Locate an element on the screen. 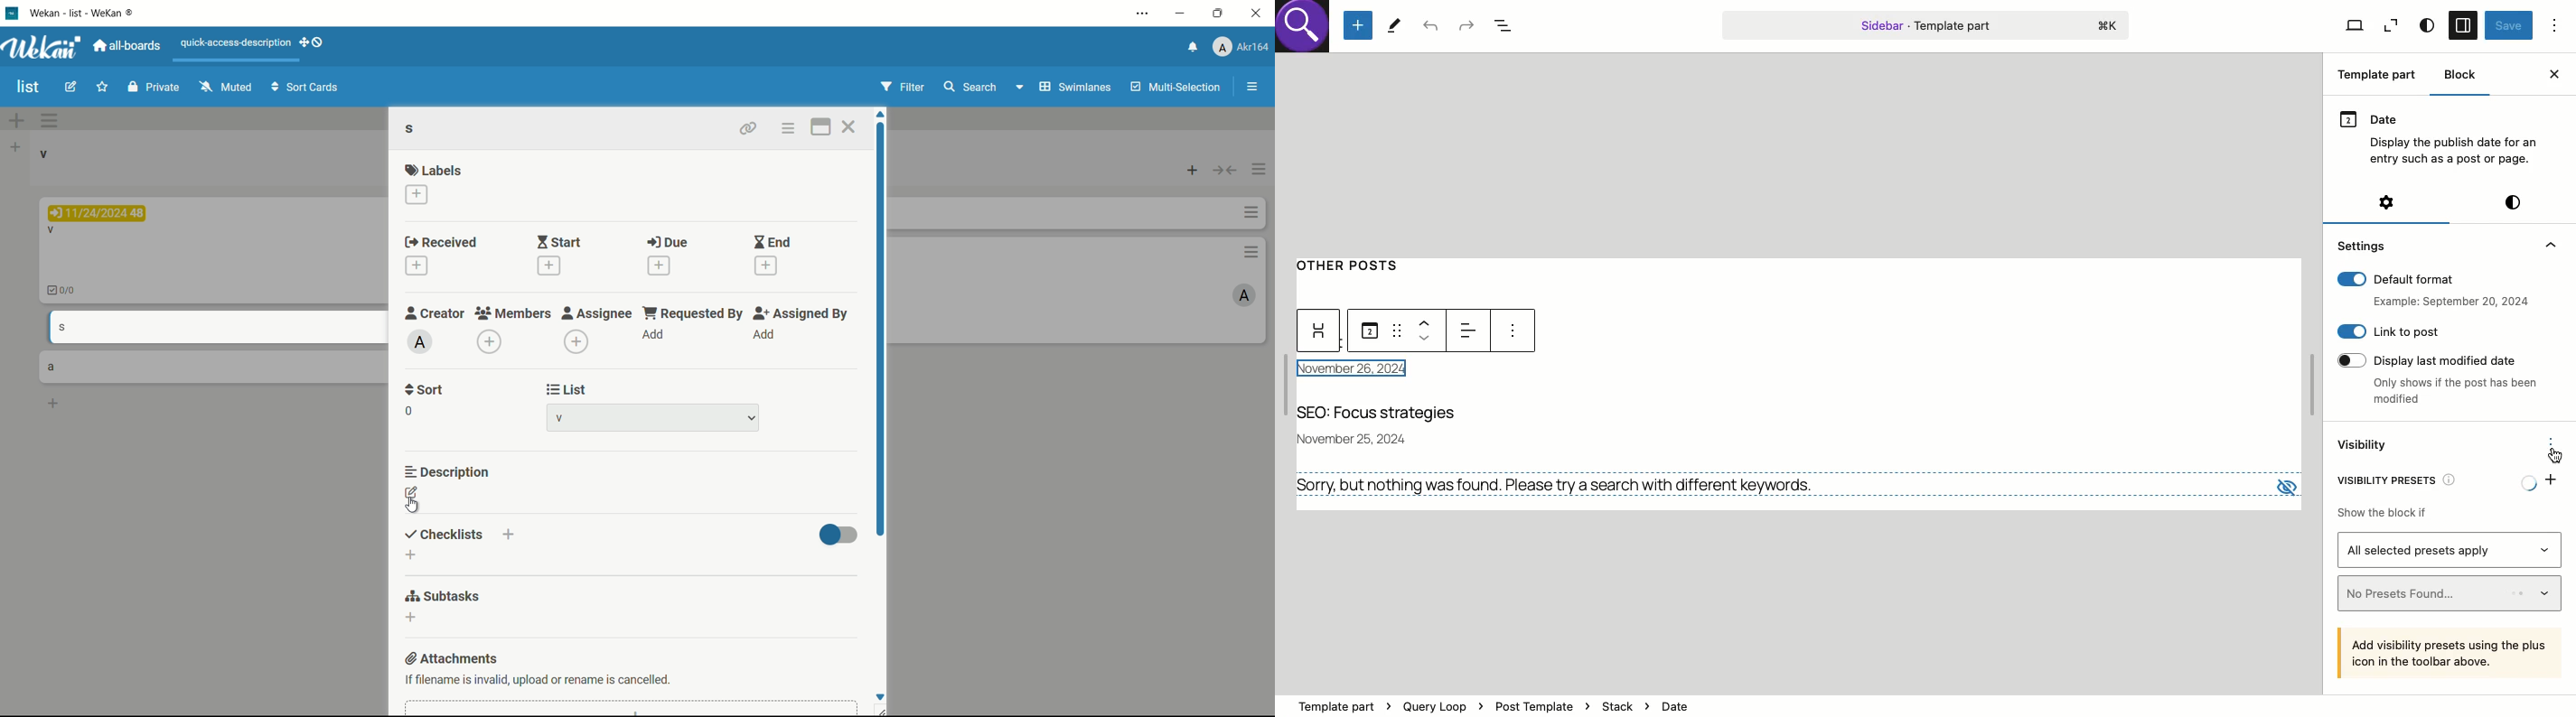 This screenshot has height=728, width=2576. Document overview  is located at coordinates (1509, 27).